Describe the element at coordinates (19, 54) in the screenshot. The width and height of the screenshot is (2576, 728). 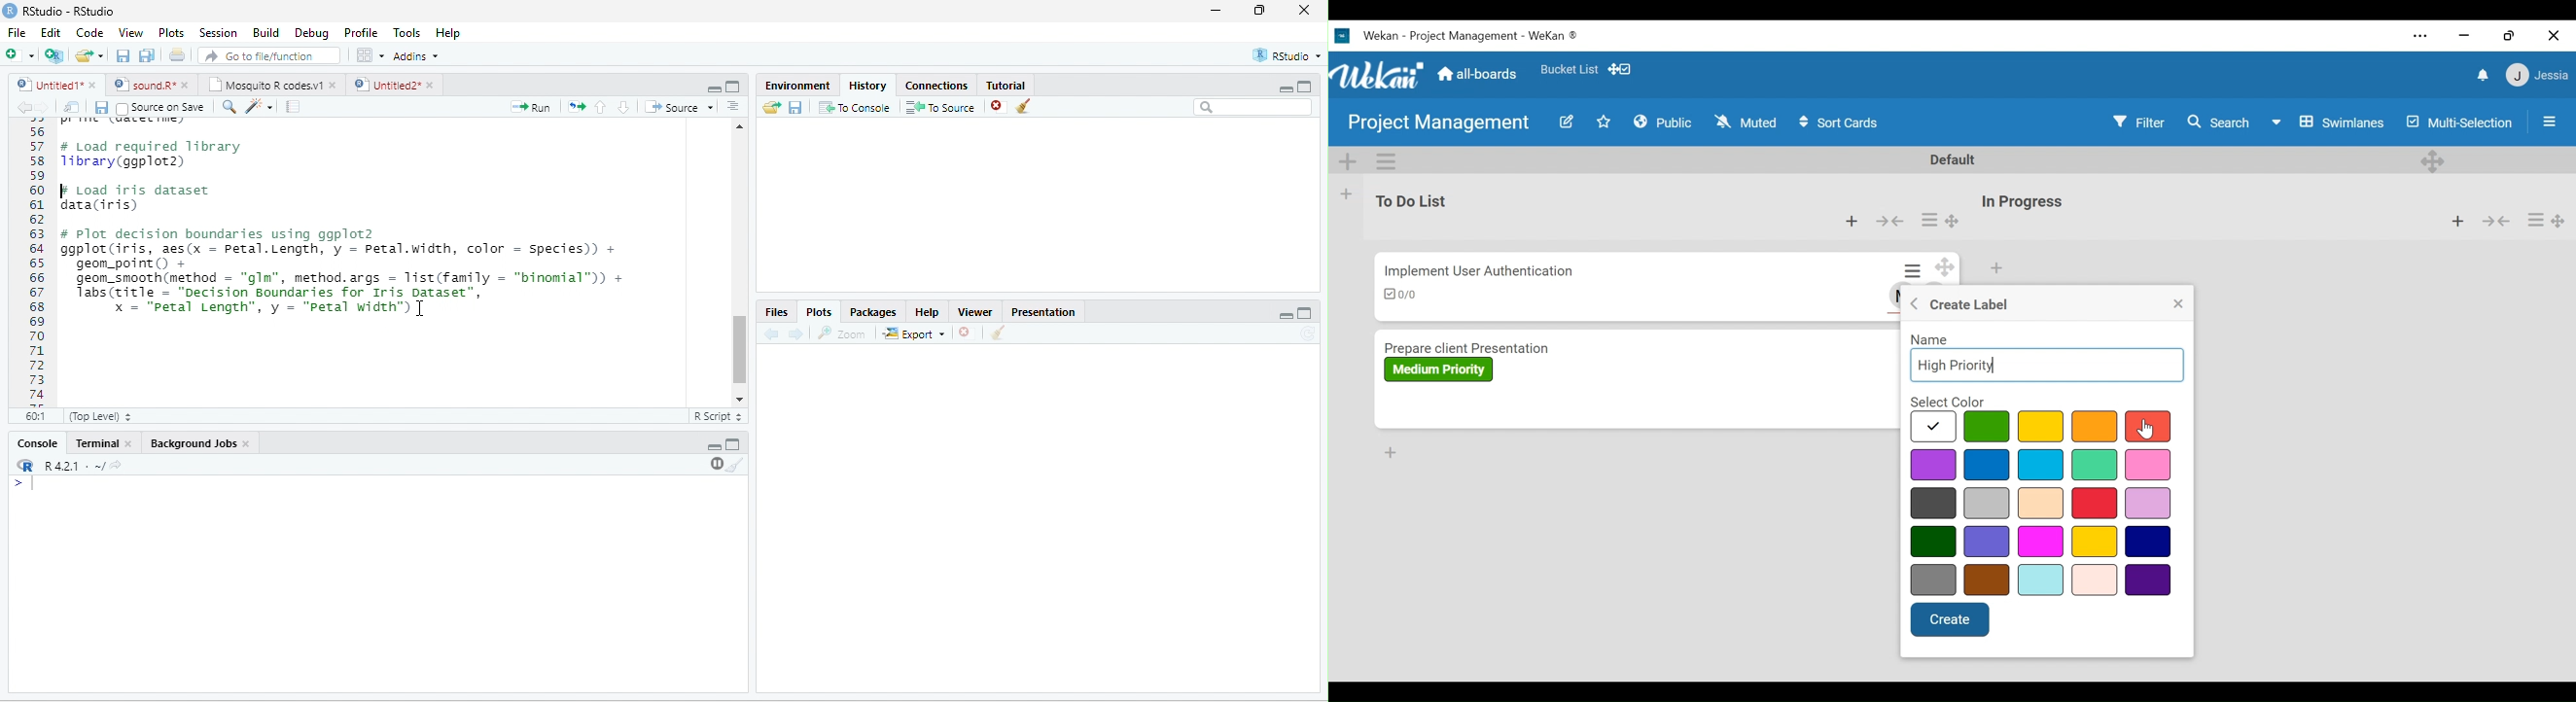
I see `new file` at that location.